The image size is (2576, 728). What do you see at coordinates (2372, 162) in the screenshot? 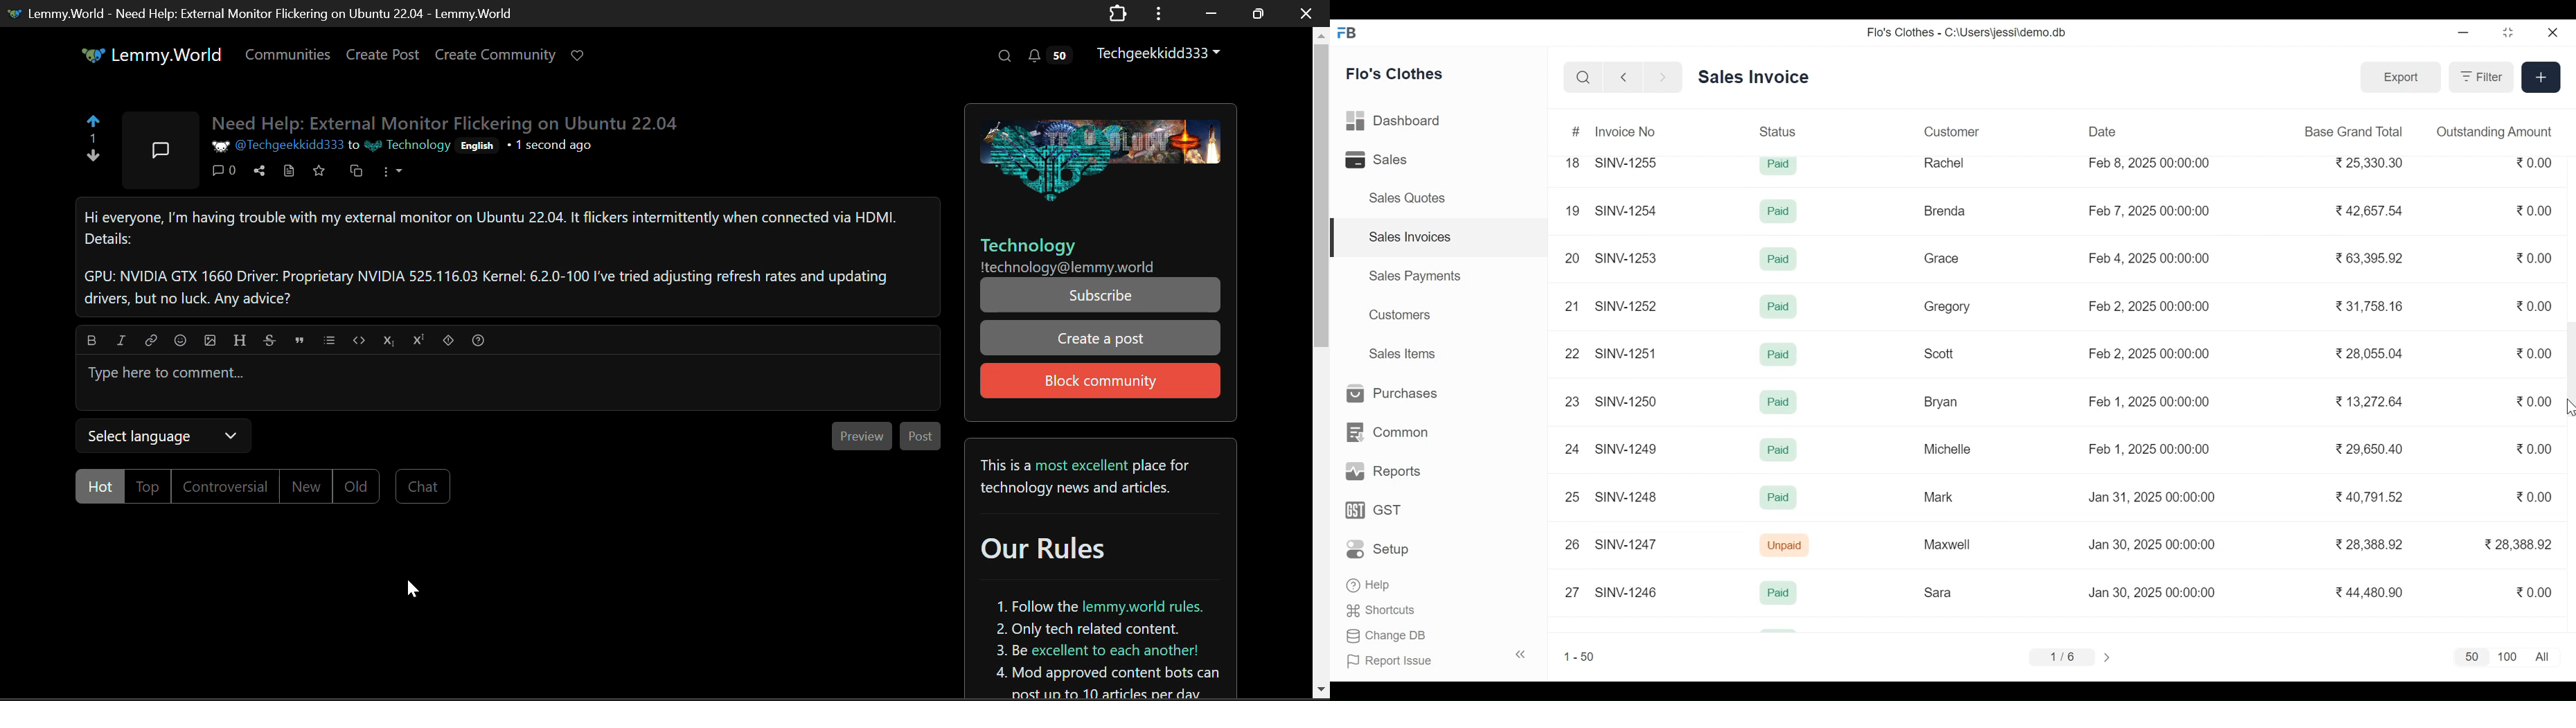
I see `25,330.30` at bounding box center [2372, 162].